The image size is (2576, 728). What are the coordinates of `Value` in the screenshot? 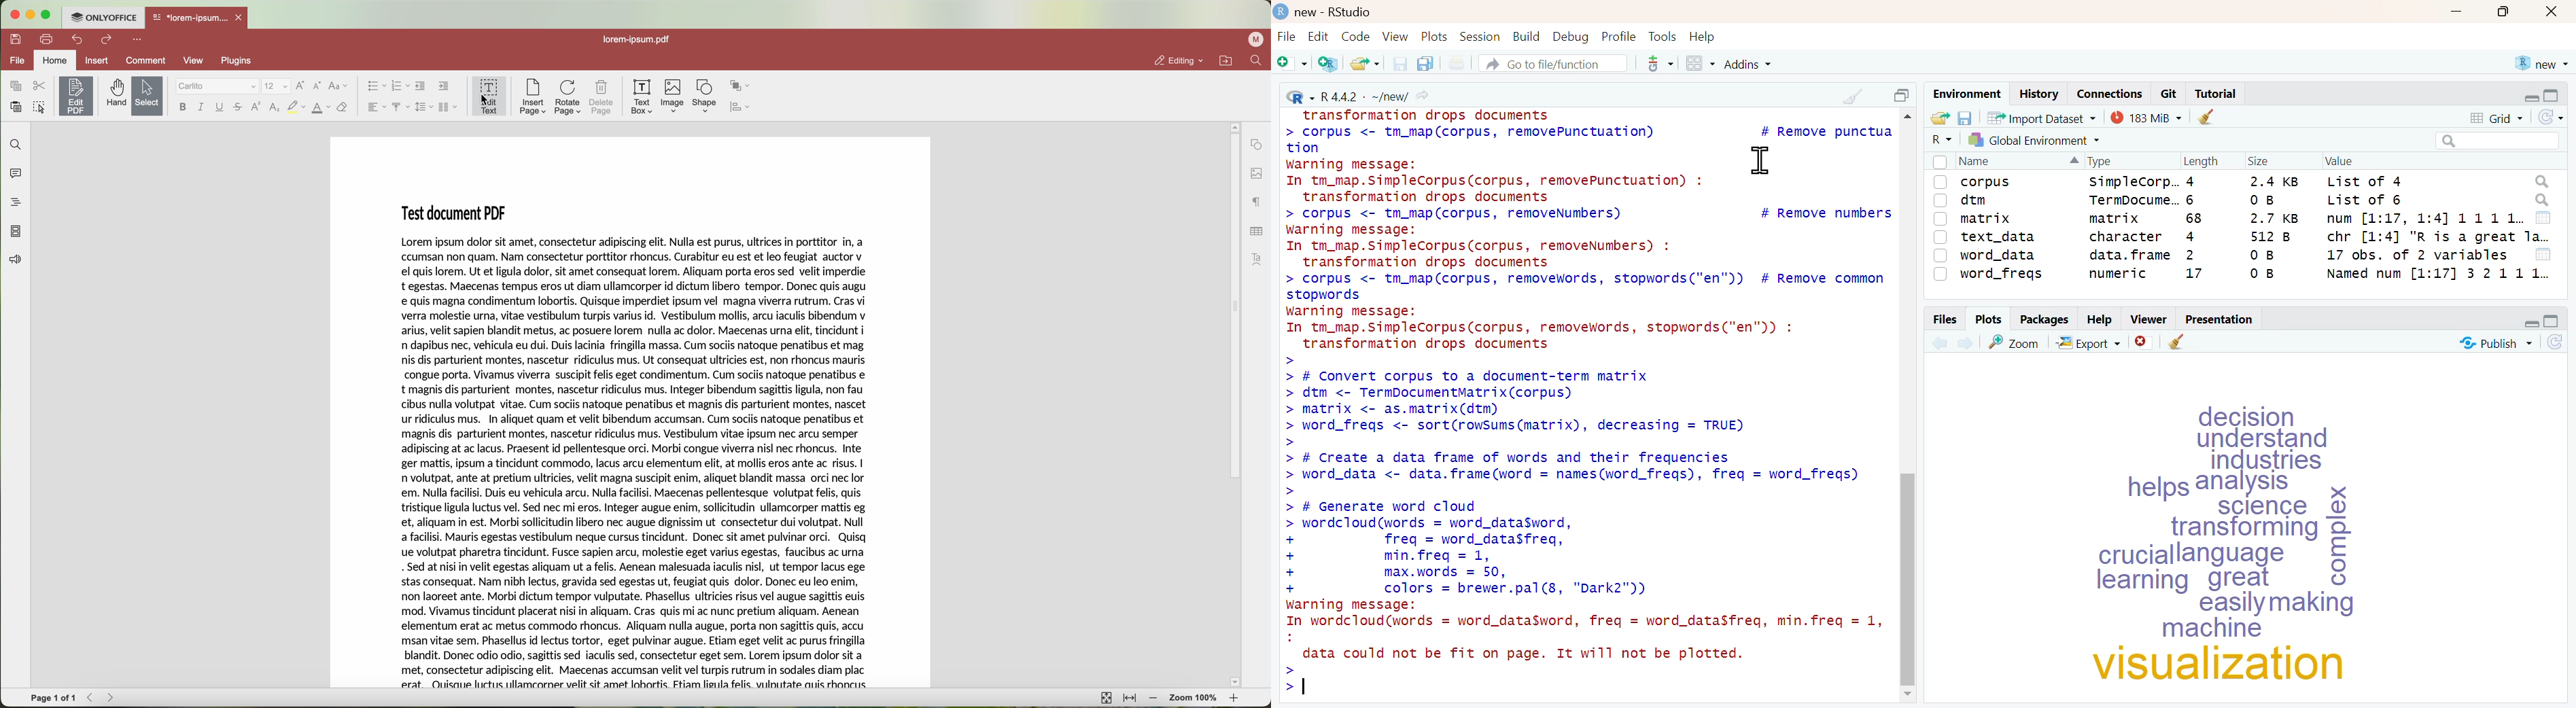 It's located at (2339, 161).